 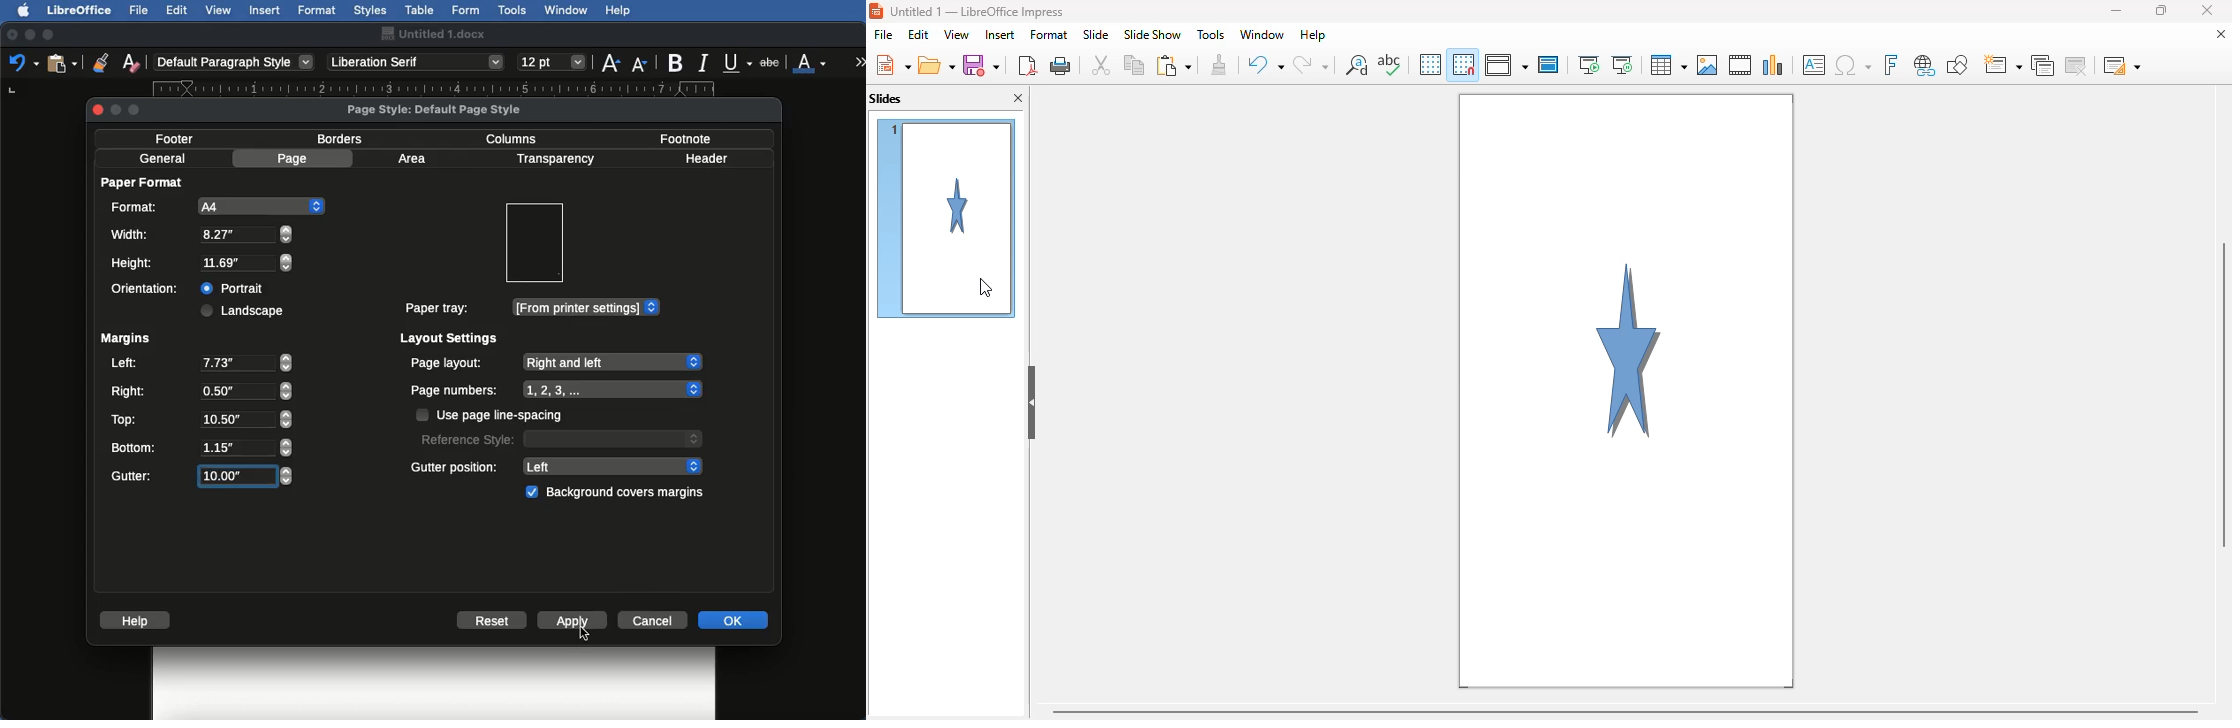 I want to click on Edit, so click(x=177, y=10).